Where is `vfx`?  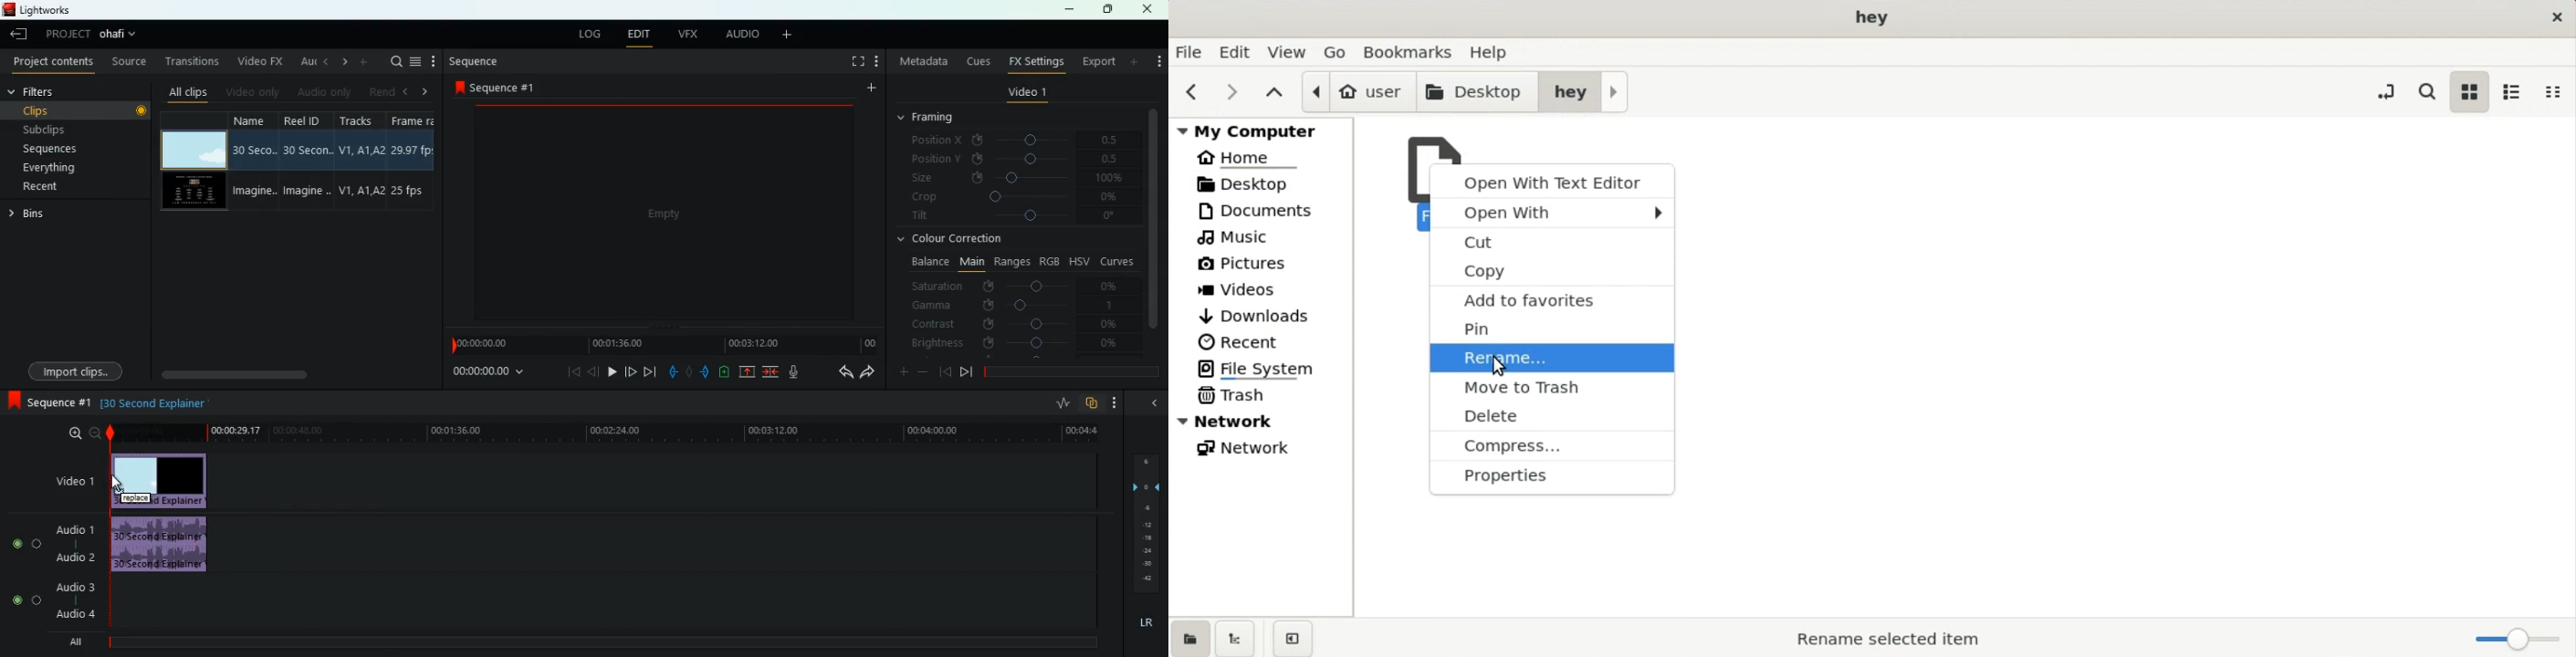 vfx is located at coordinates (691, 34).